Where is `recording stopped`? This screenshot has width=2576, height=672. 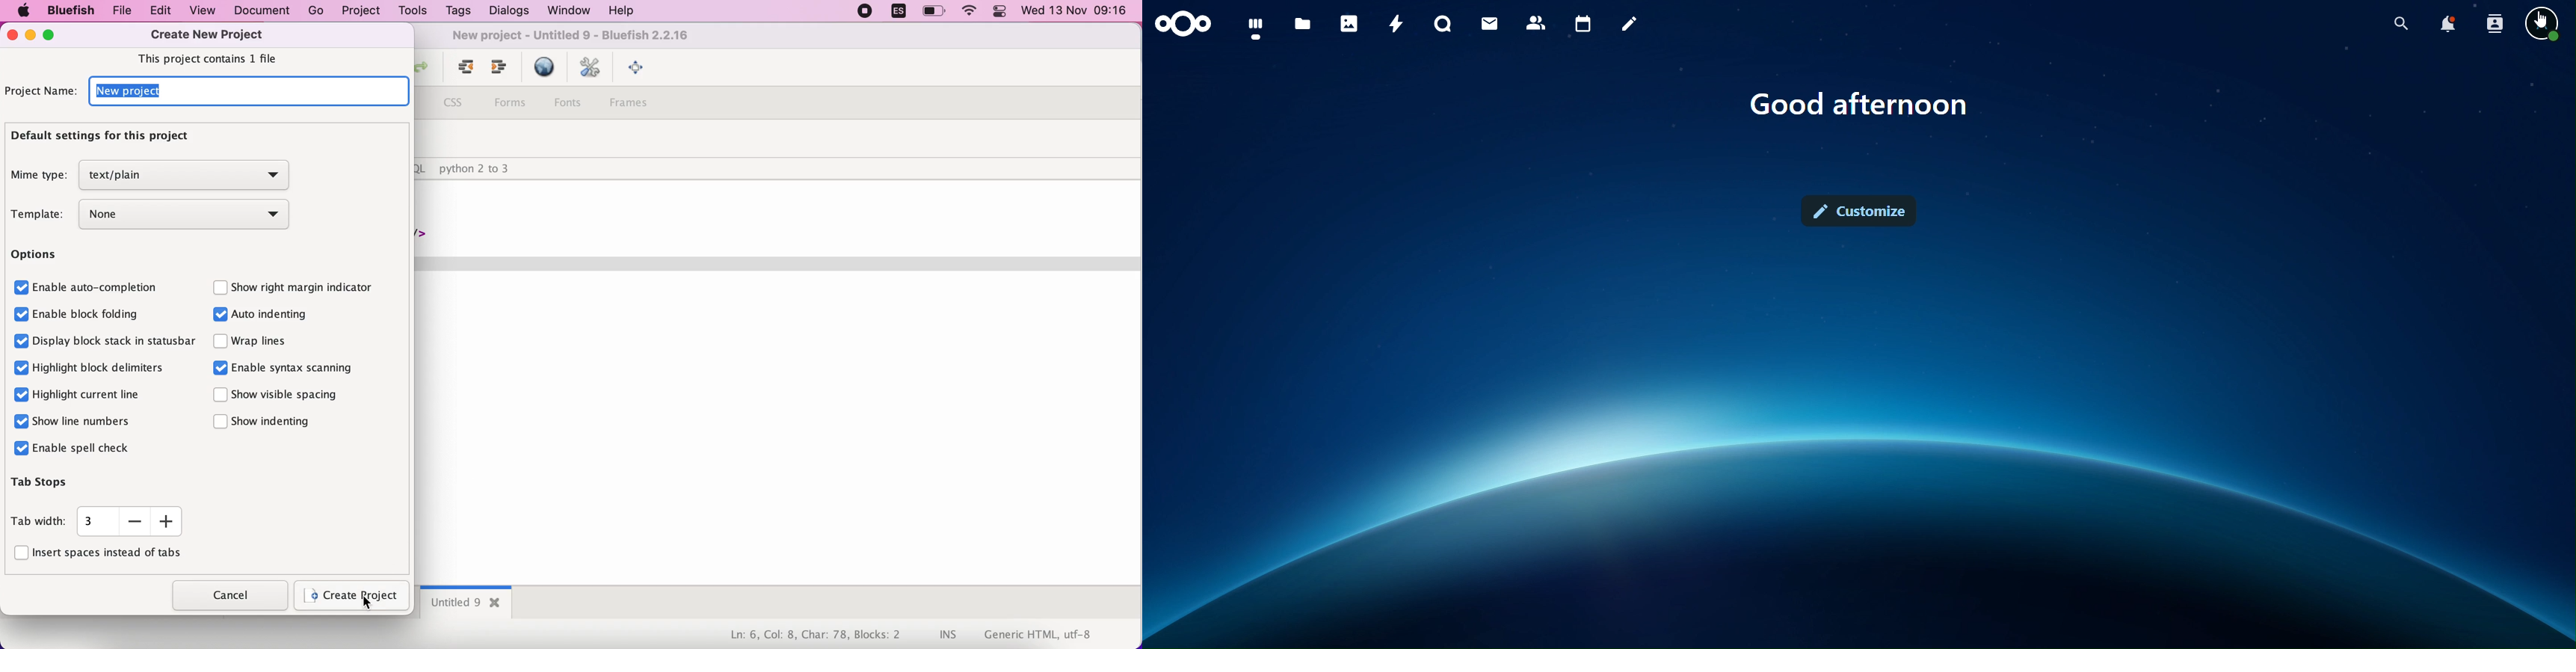 recording stopped is located at coordinates (863, 12).